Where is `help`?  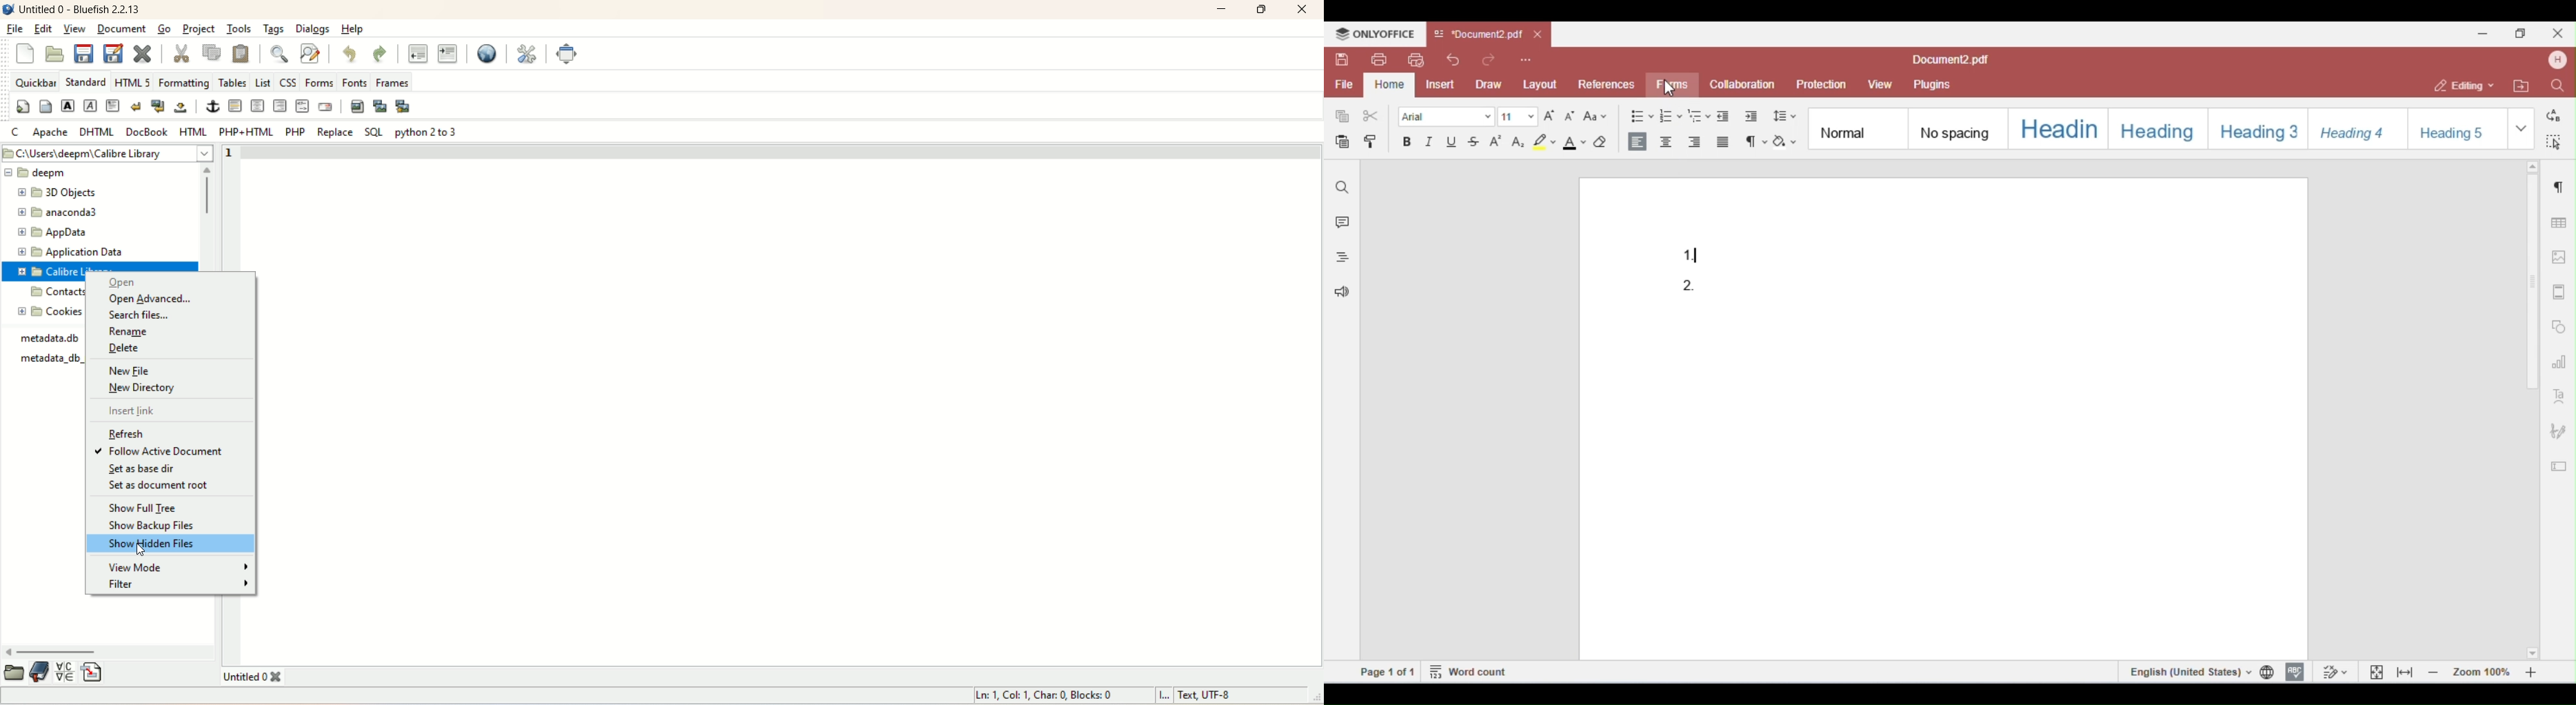 help is located at coordinates (351, 31).